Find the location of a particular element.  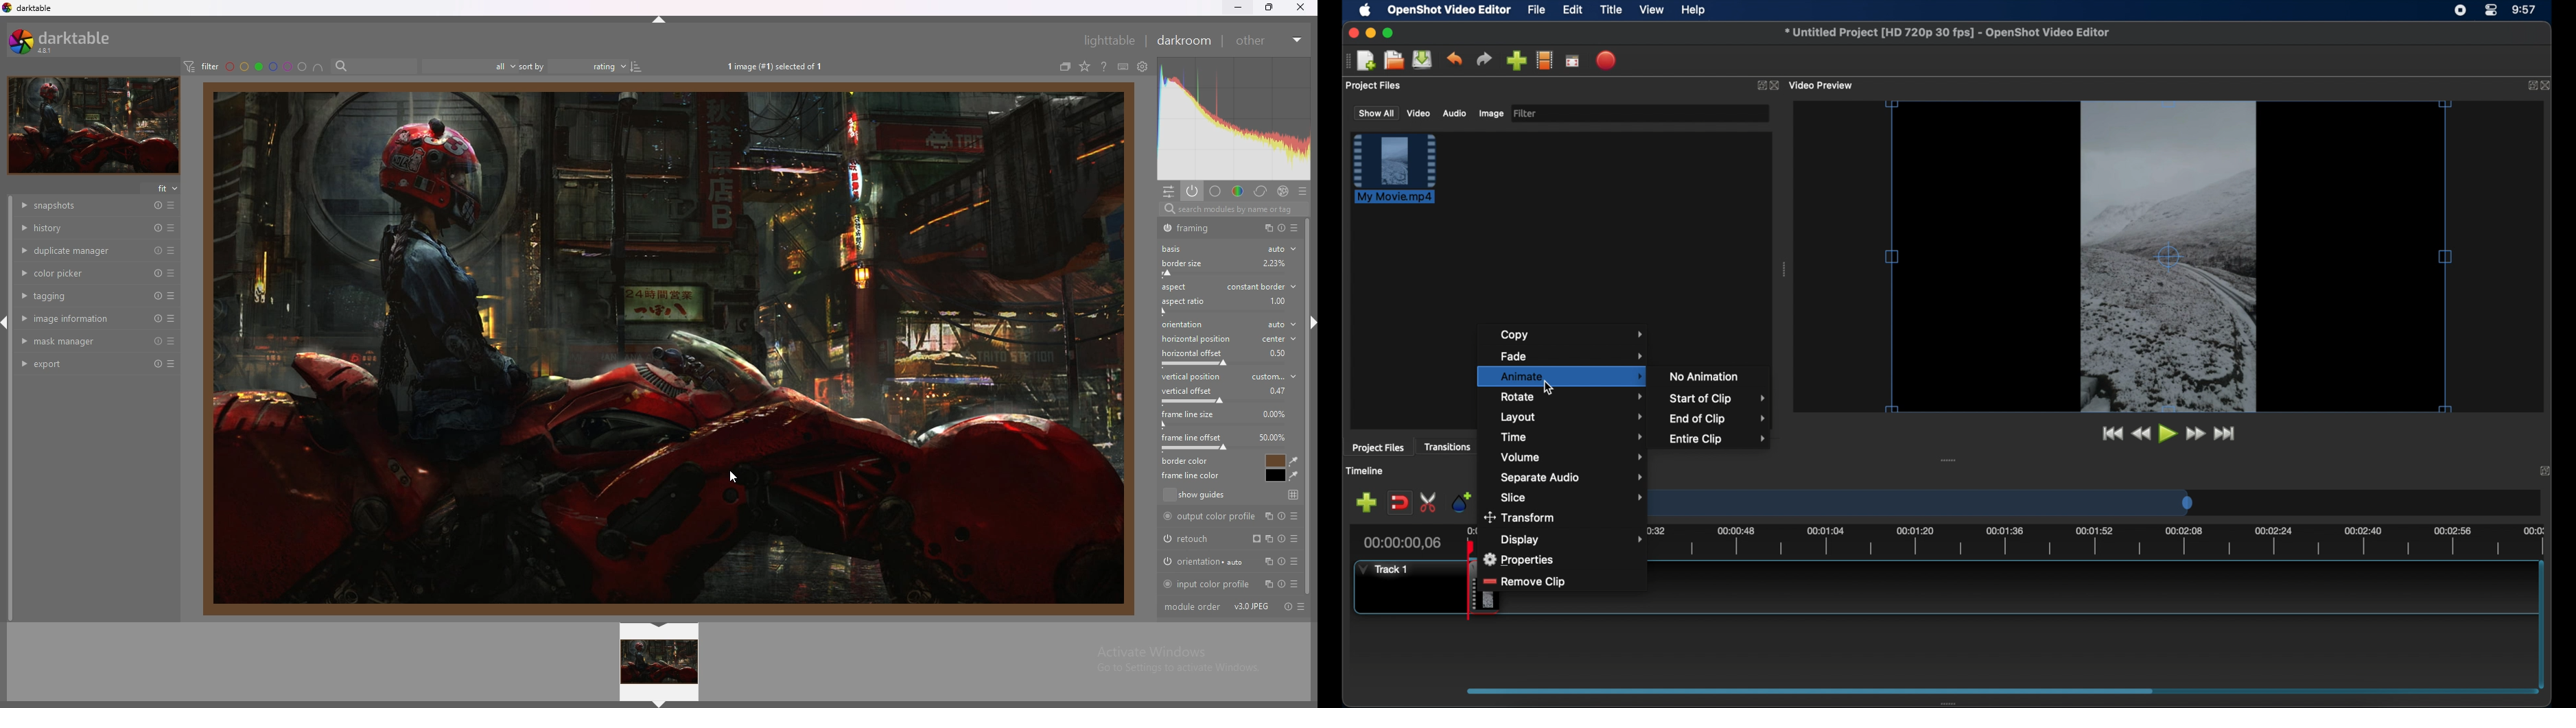

target image with added borders. is located at coordinates (670, 347).